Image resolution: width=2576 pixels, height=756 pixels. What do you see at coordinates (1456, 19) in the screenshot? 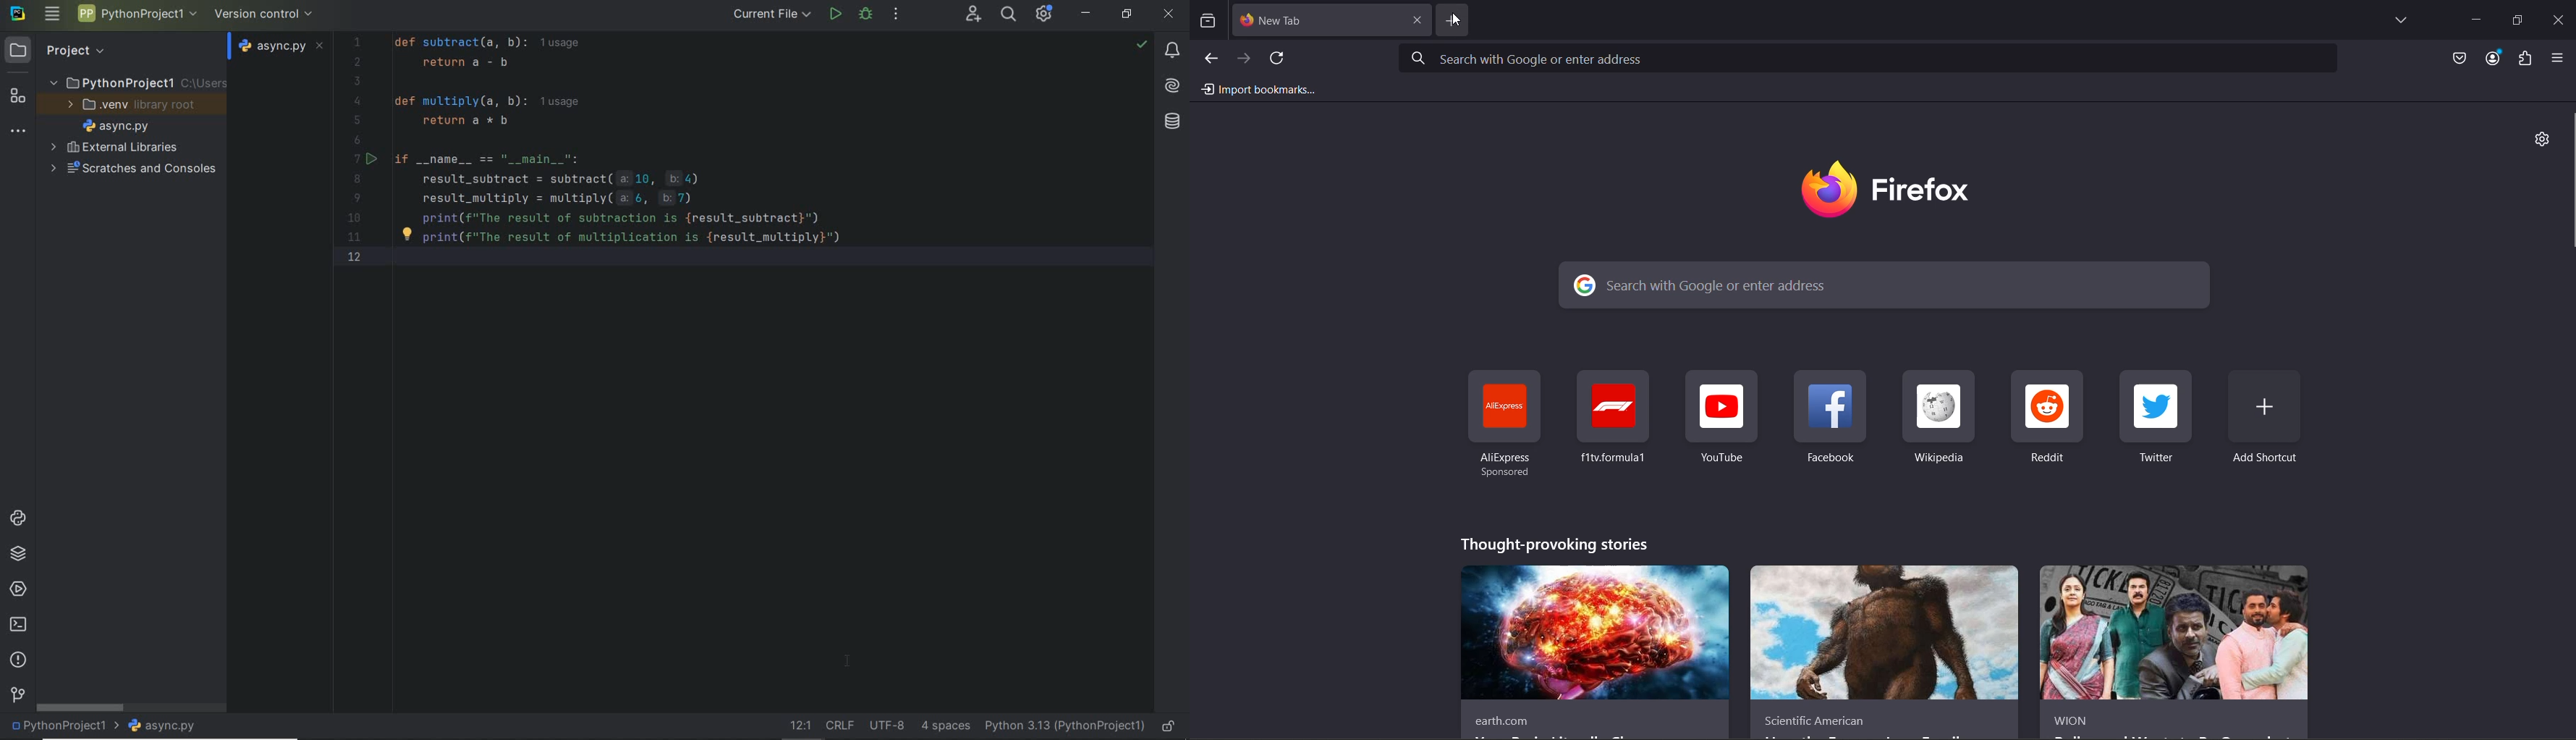
I see `cursor` at bounding box center [1456, 19].